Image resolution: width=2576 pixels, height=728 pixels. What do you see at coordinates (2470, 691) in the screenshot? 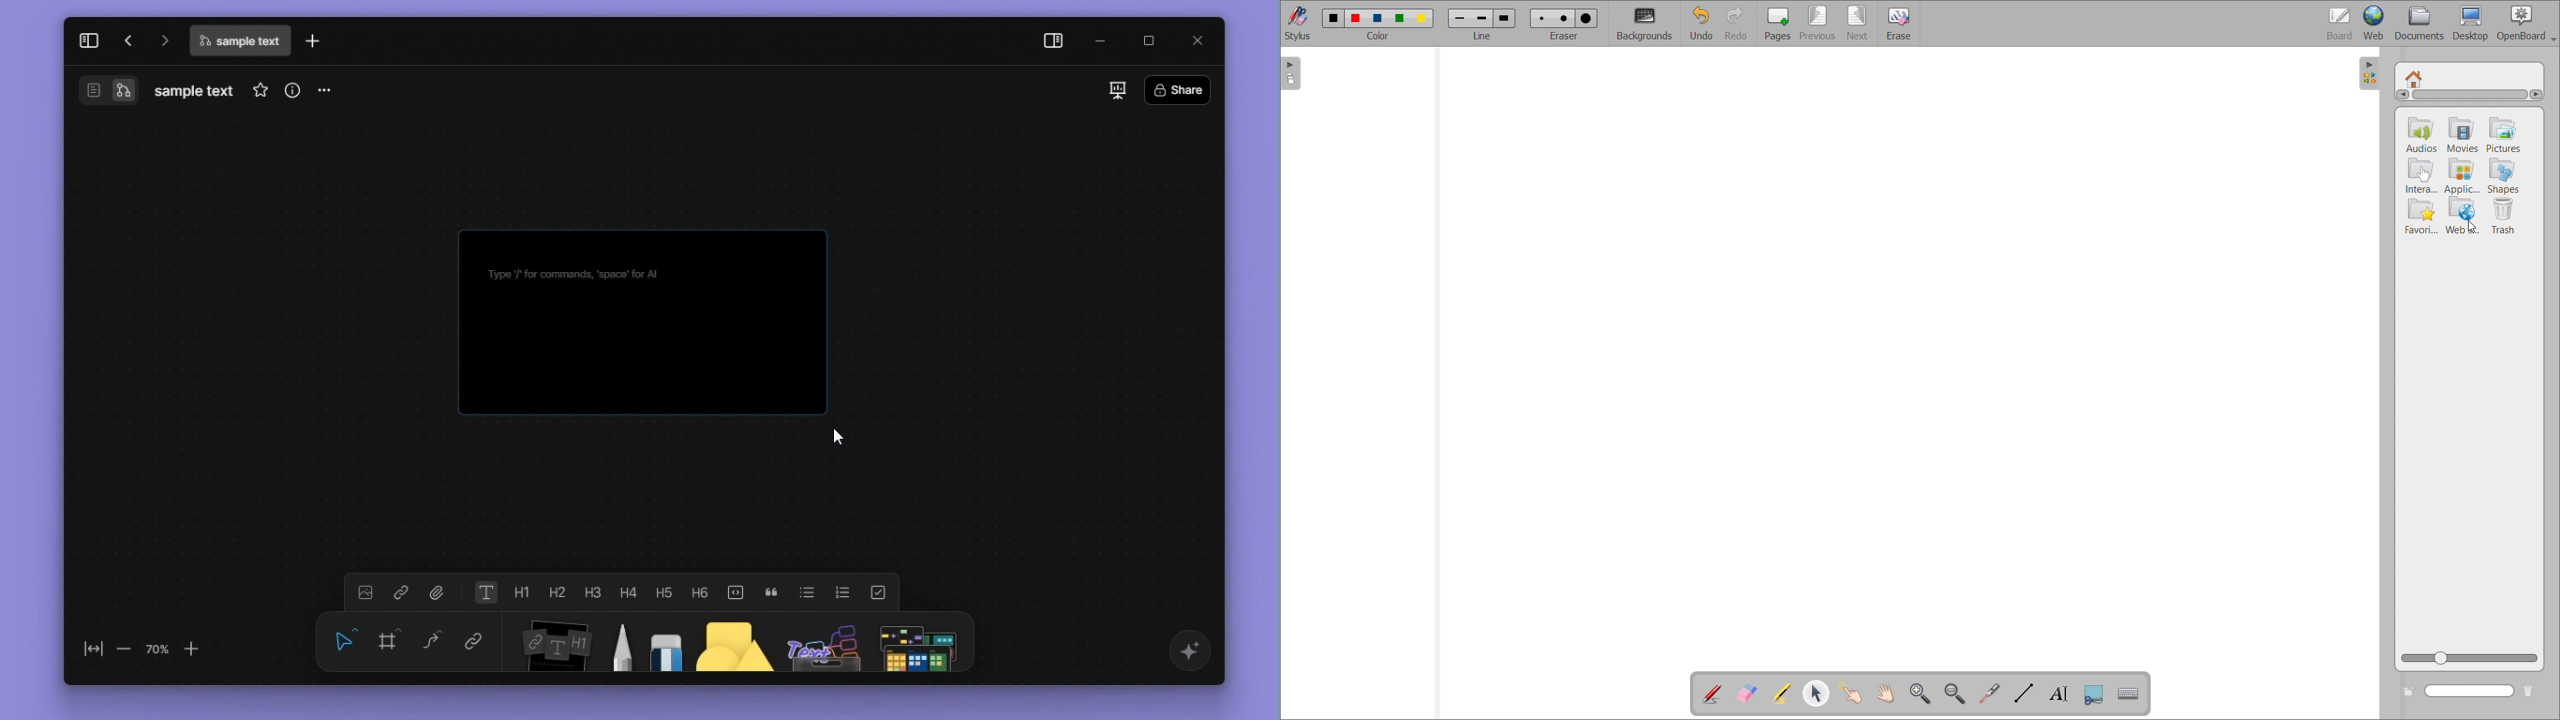
I see `search` at bounding box center [2470, 691].